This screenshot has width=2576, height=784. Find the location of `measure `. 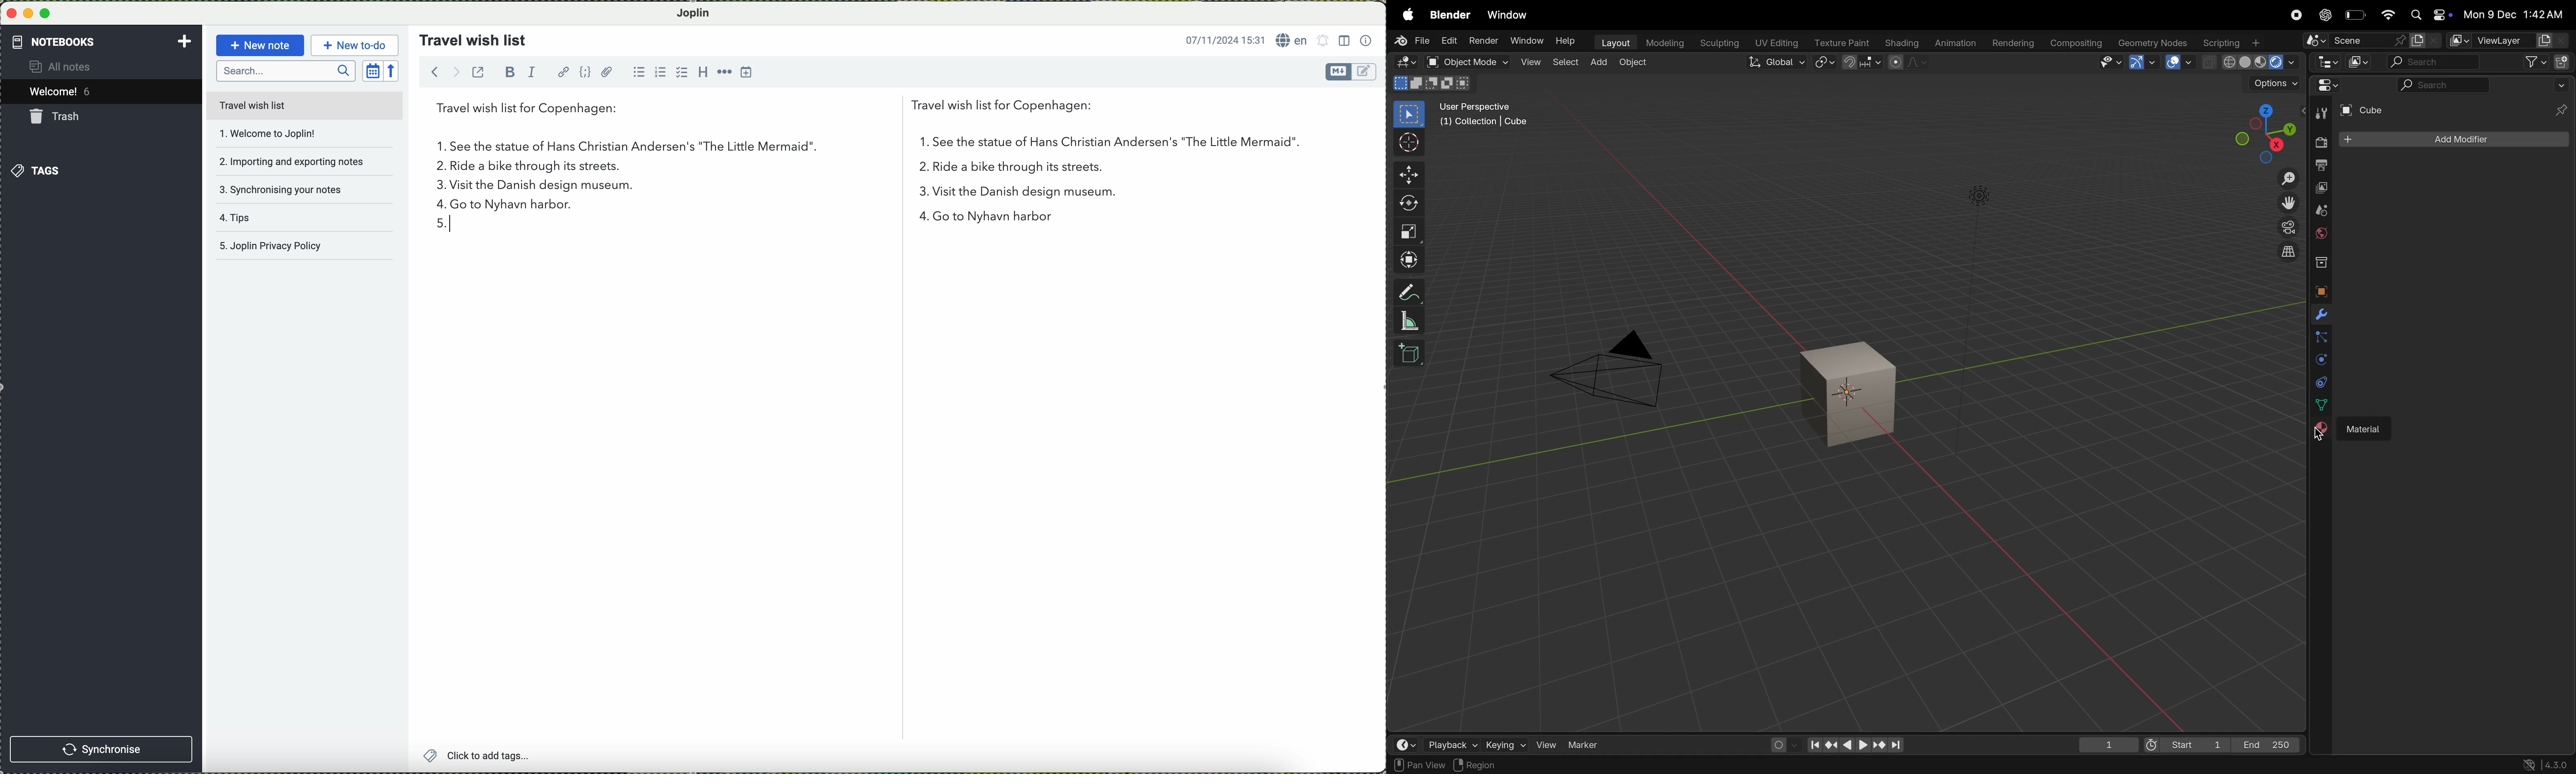

measure  is located at coordinates (1407, 321).